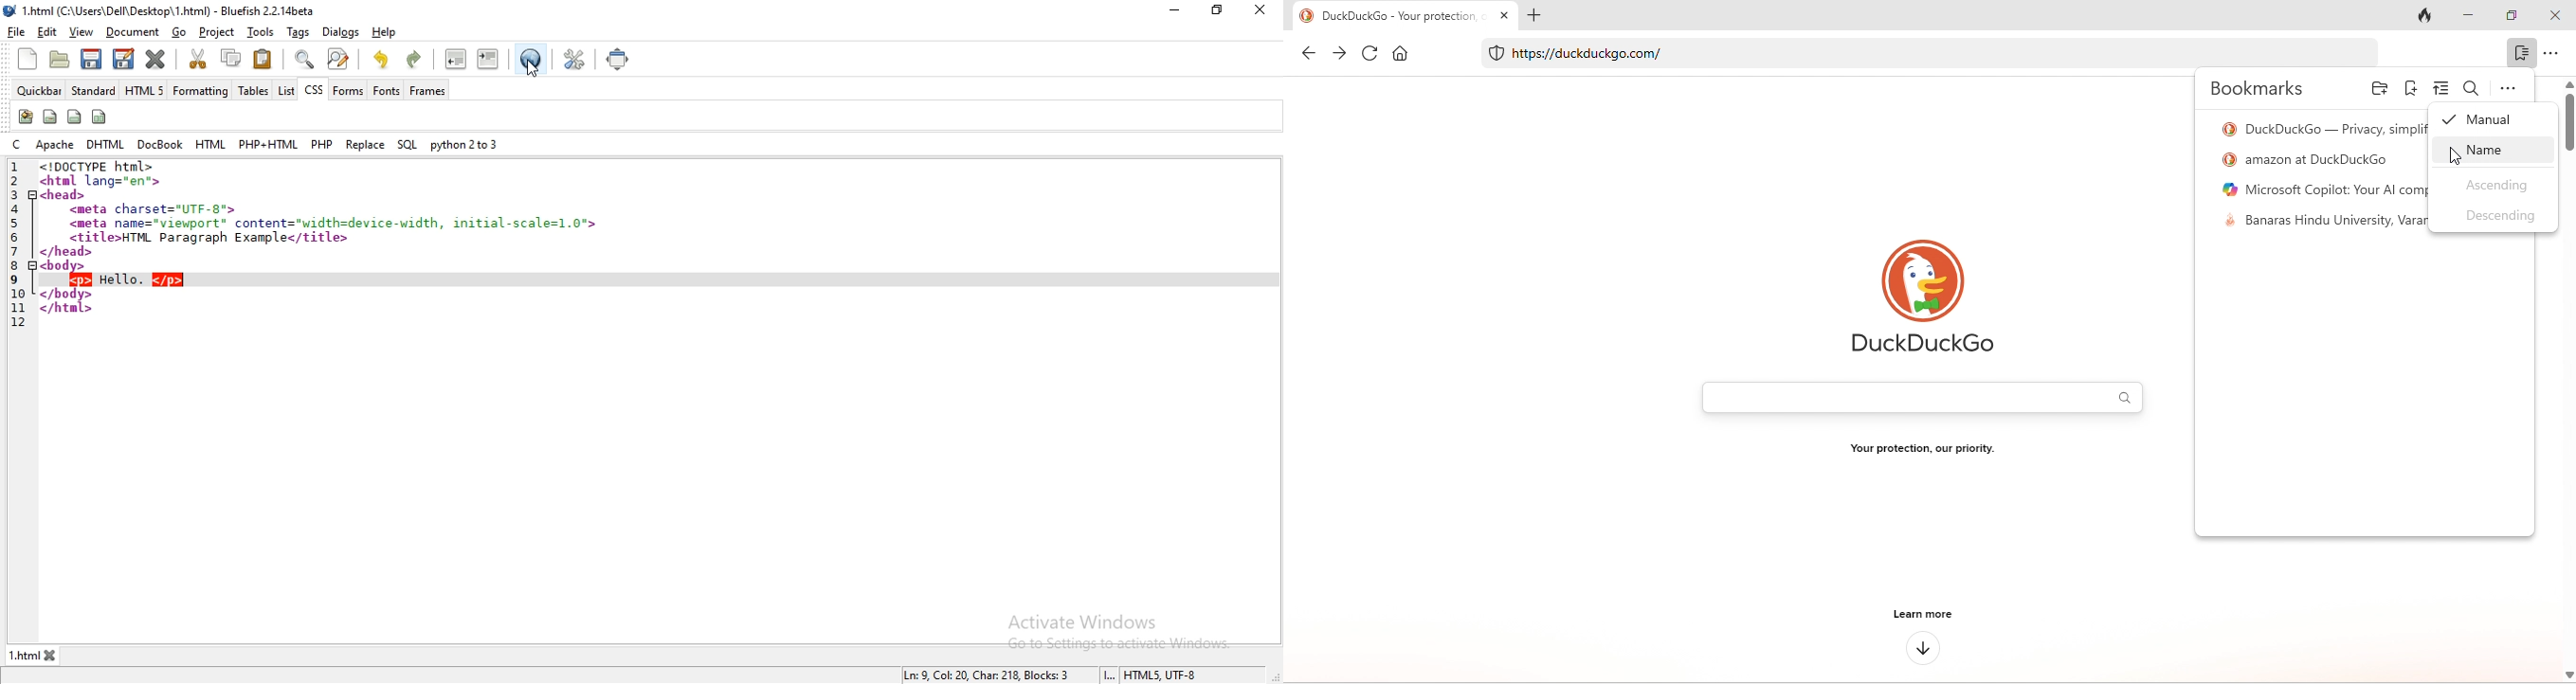 This screenshot has width=2576, height=700. I want to click on duck duck go- privacy simplified, so click(2321, 128).